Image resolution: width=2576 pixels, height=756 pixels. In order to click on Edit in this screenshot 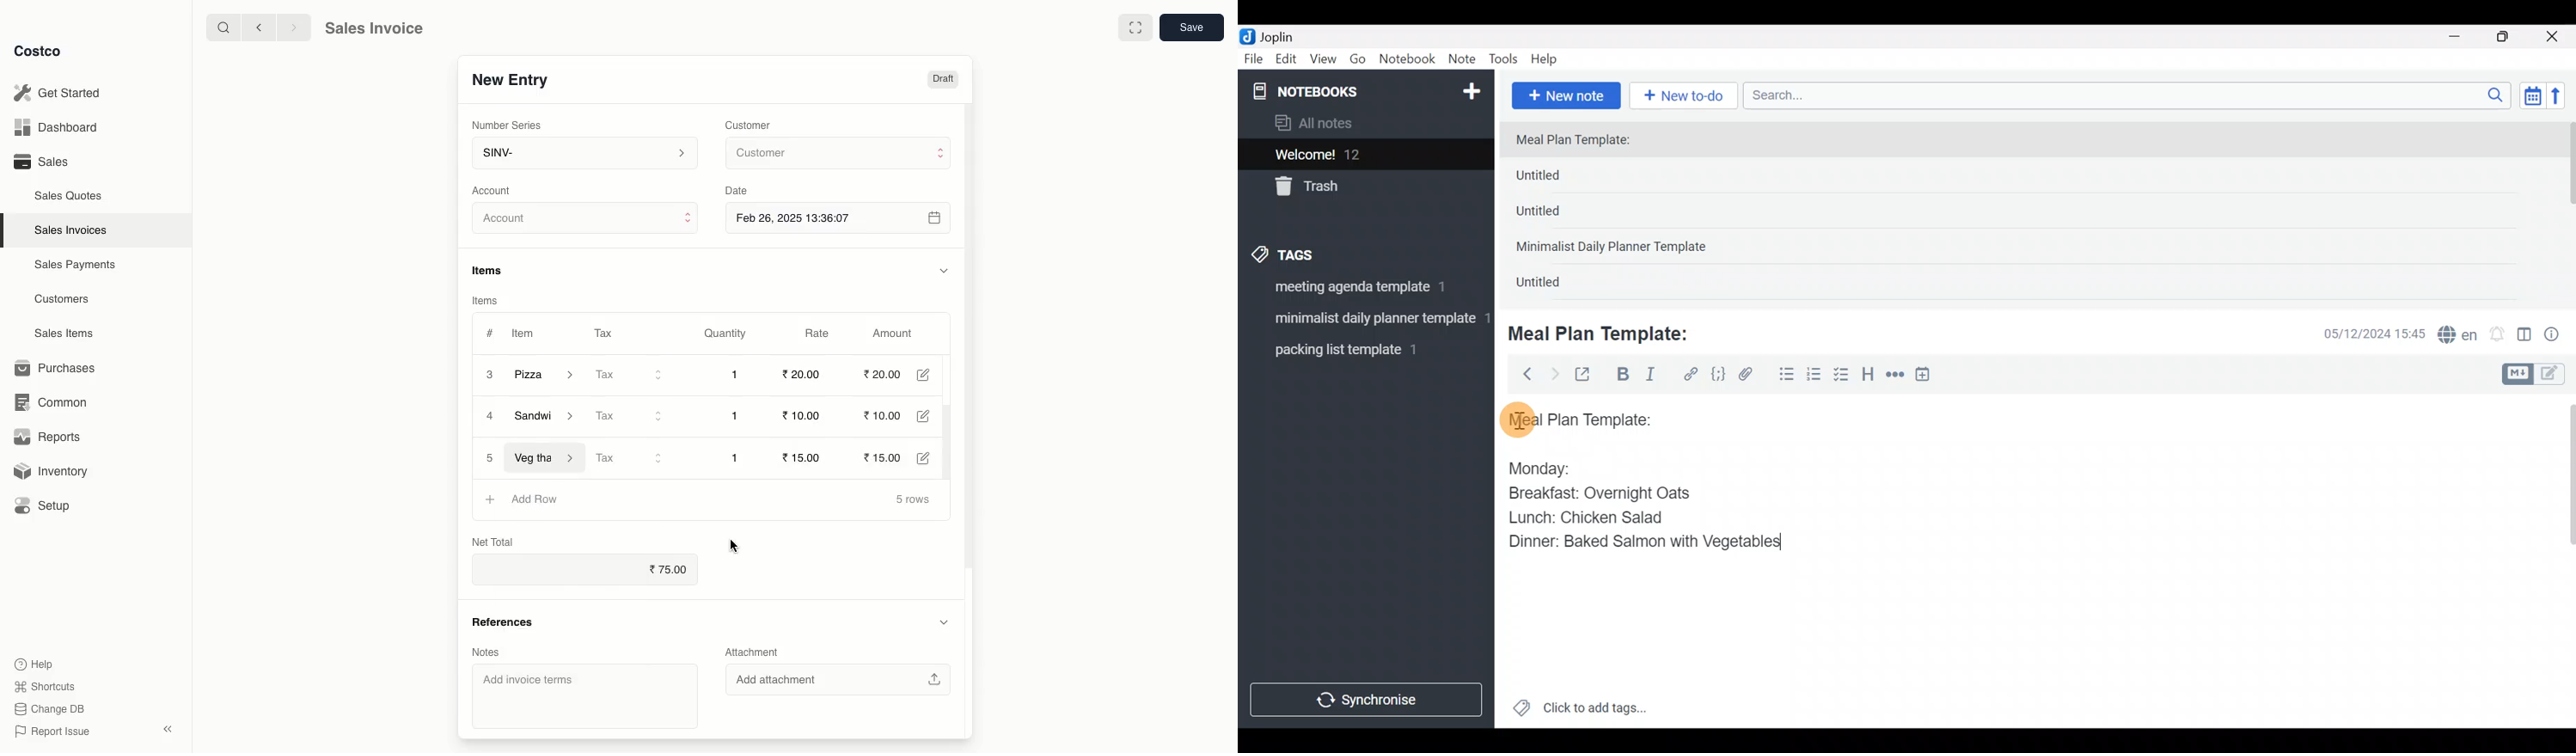, I will do `click(930, 375)`.